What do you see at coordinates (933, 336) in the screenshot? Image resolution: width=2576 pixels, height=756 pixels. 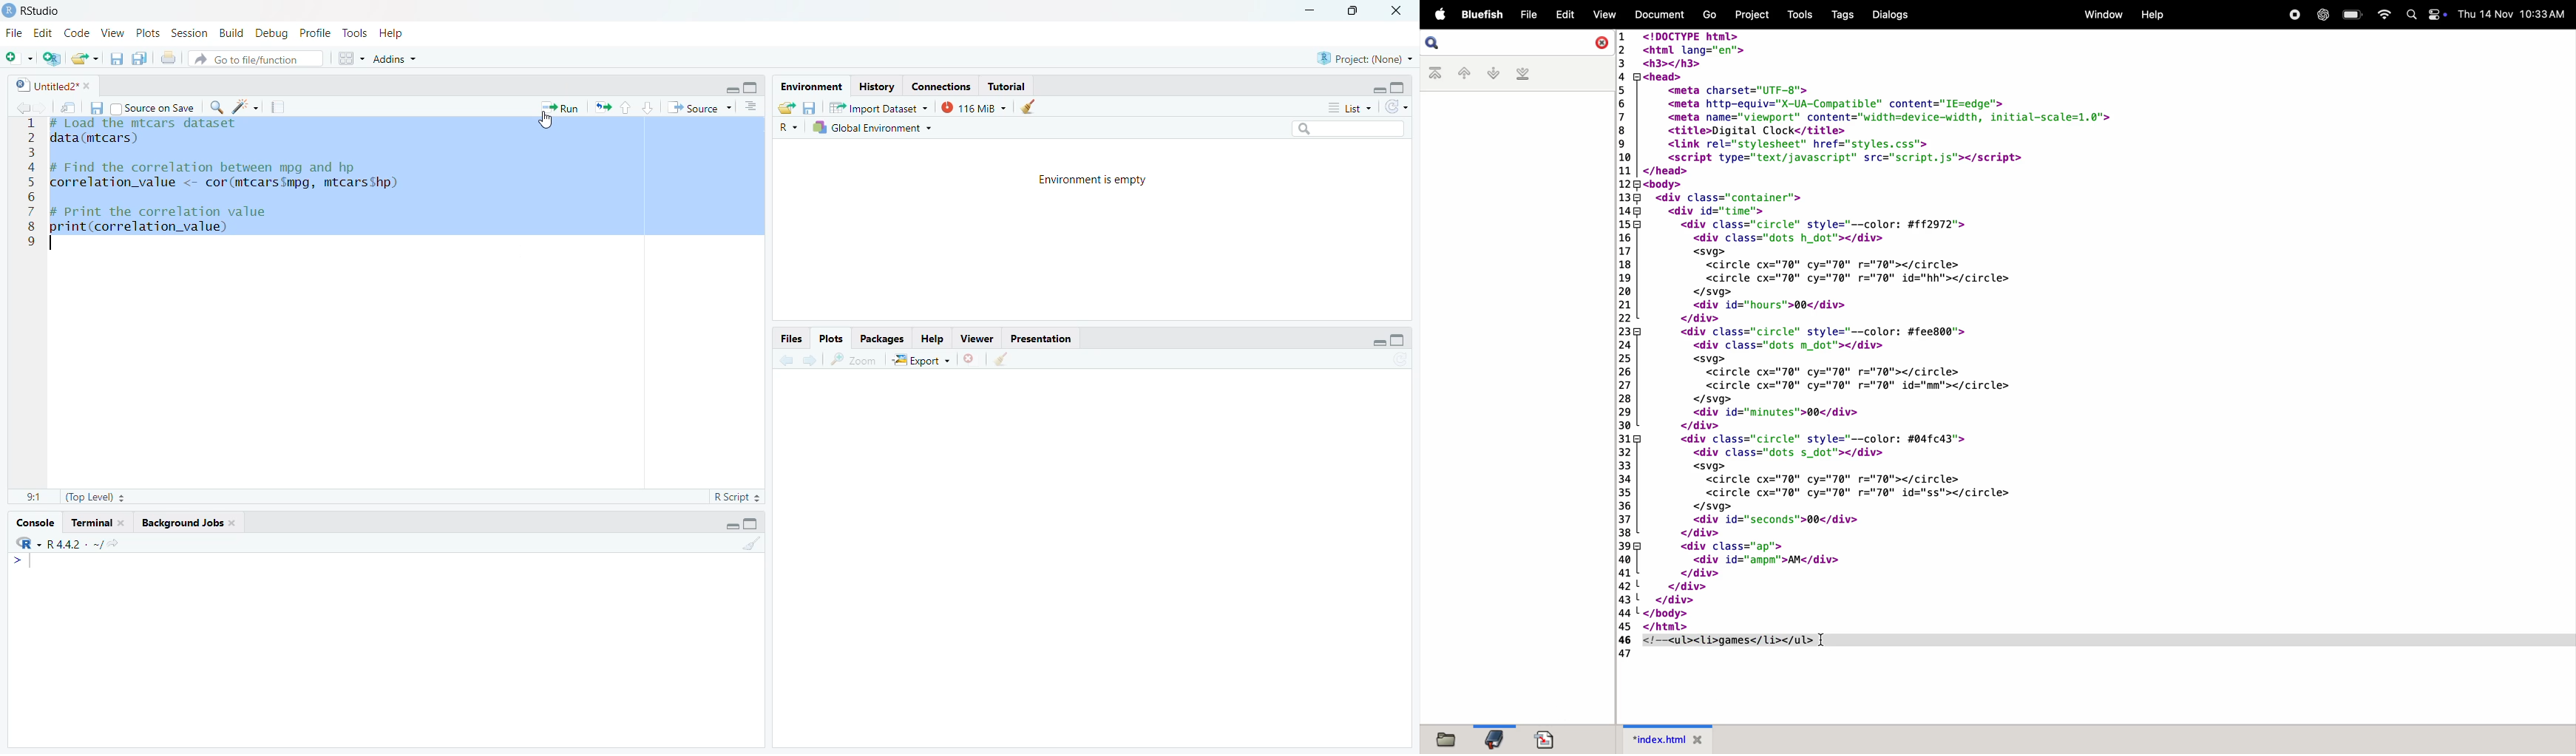 I see `Help` at bounding box center [933, 336].